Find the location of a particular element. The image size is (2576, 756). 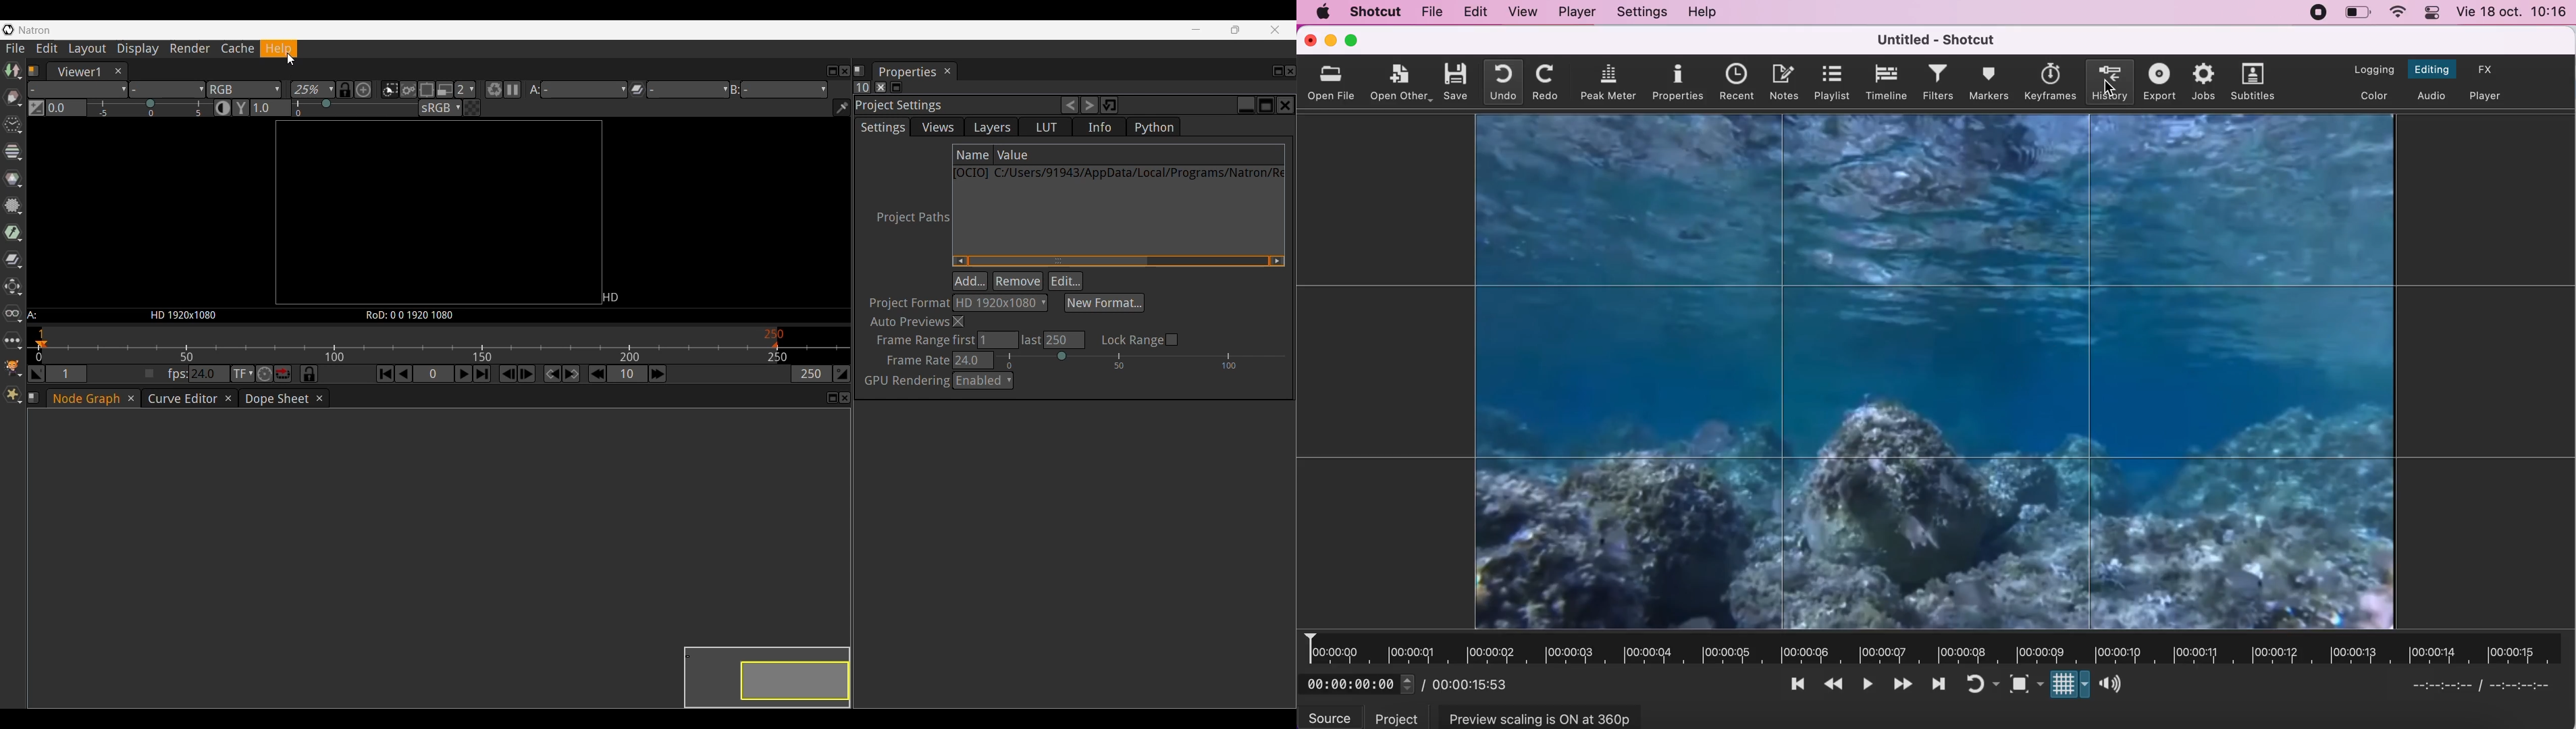

Lock range is located at coordinates (1140, 340).